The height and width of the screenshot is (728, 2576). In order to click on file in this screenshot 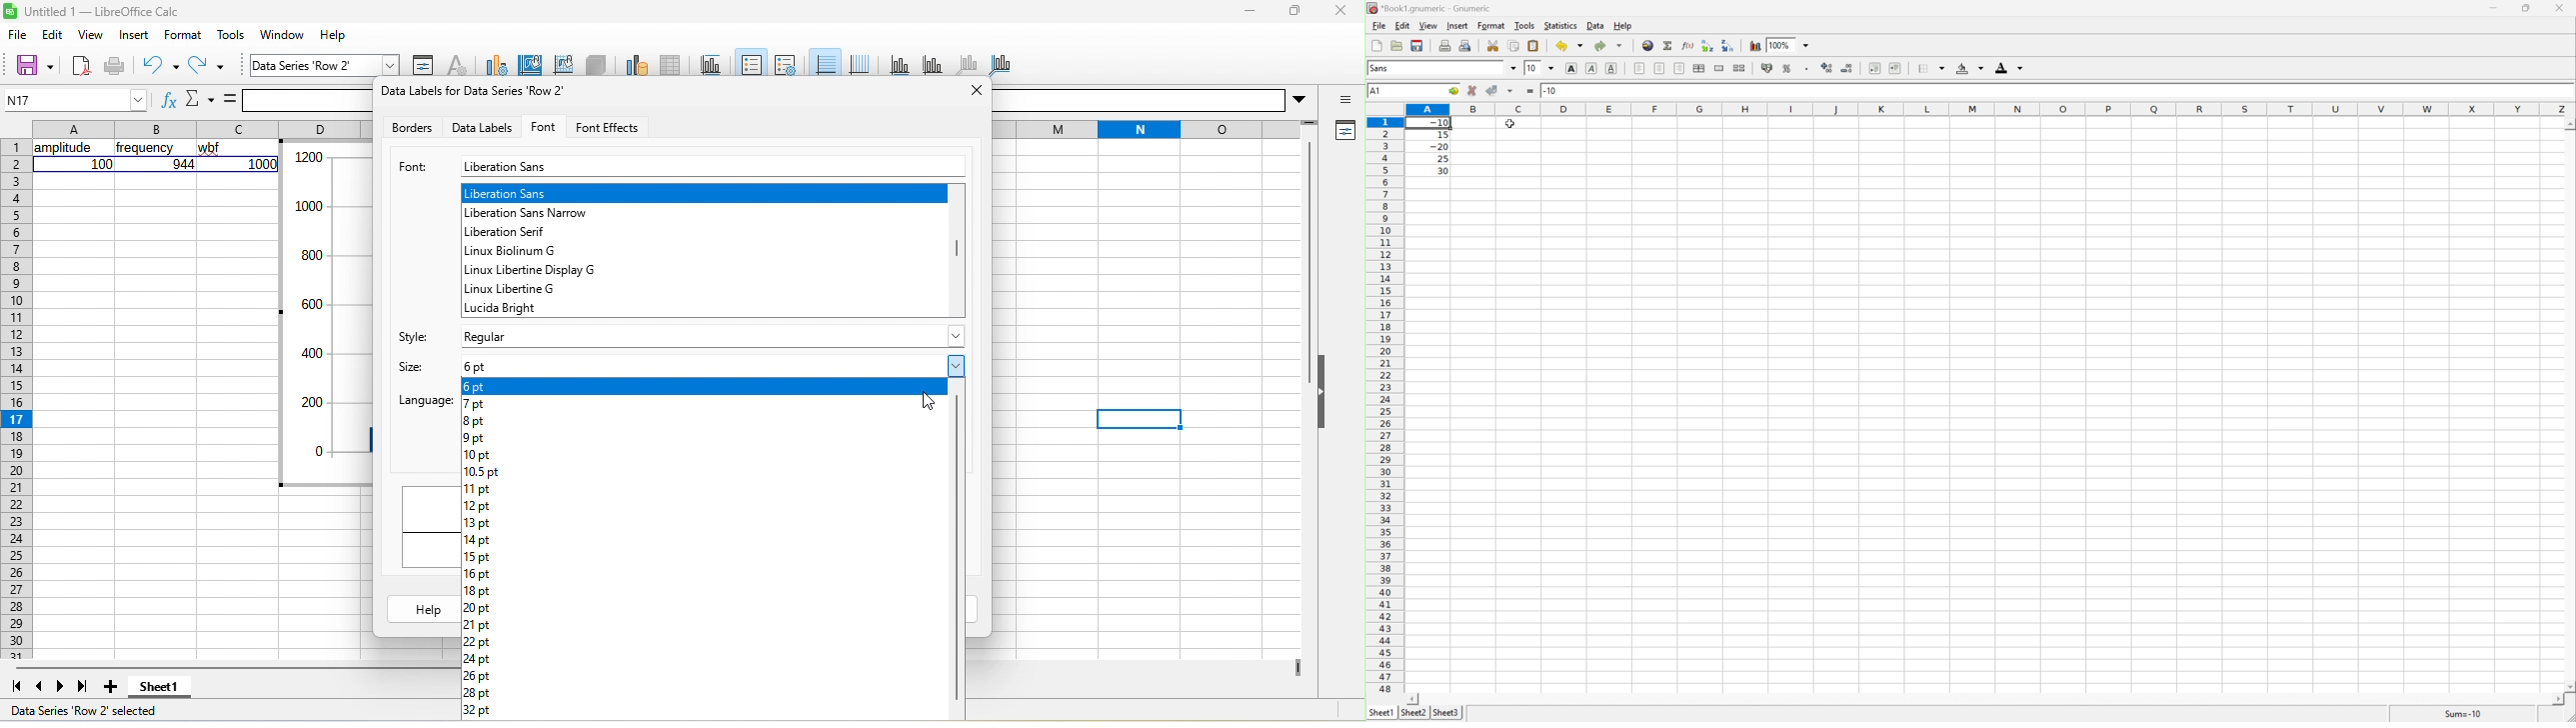, I will do `click(21, 37)`.